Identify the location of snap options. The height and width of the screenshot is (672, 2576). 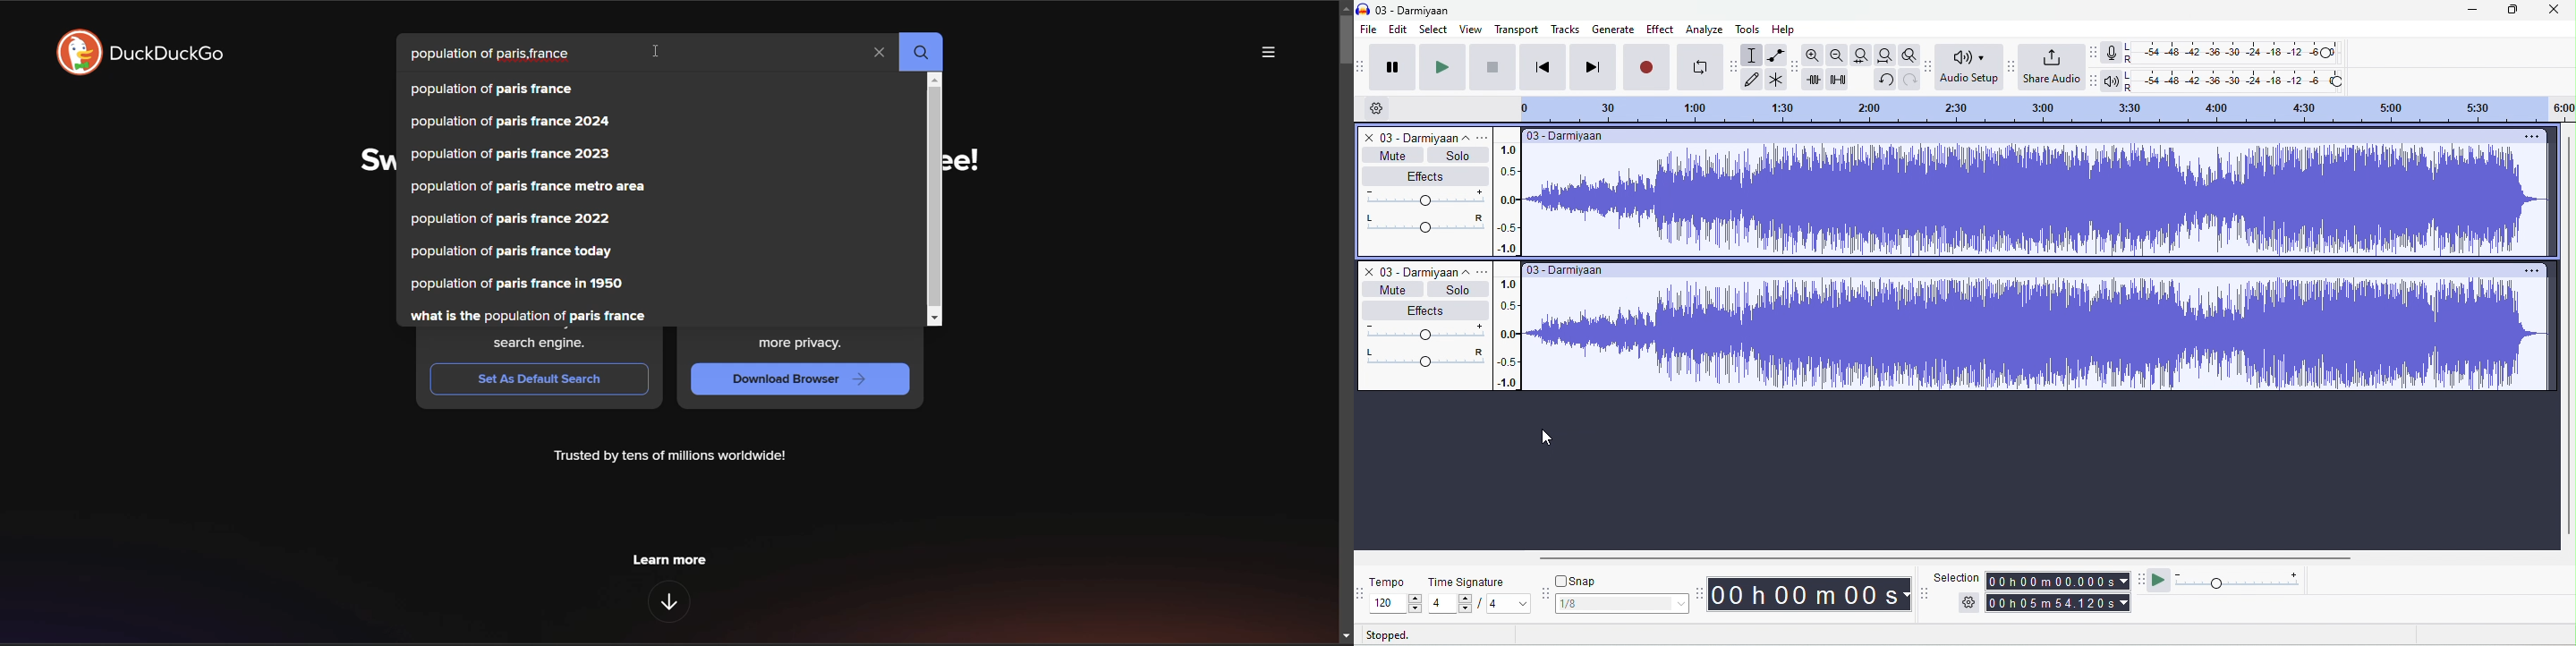
(1544, 591).